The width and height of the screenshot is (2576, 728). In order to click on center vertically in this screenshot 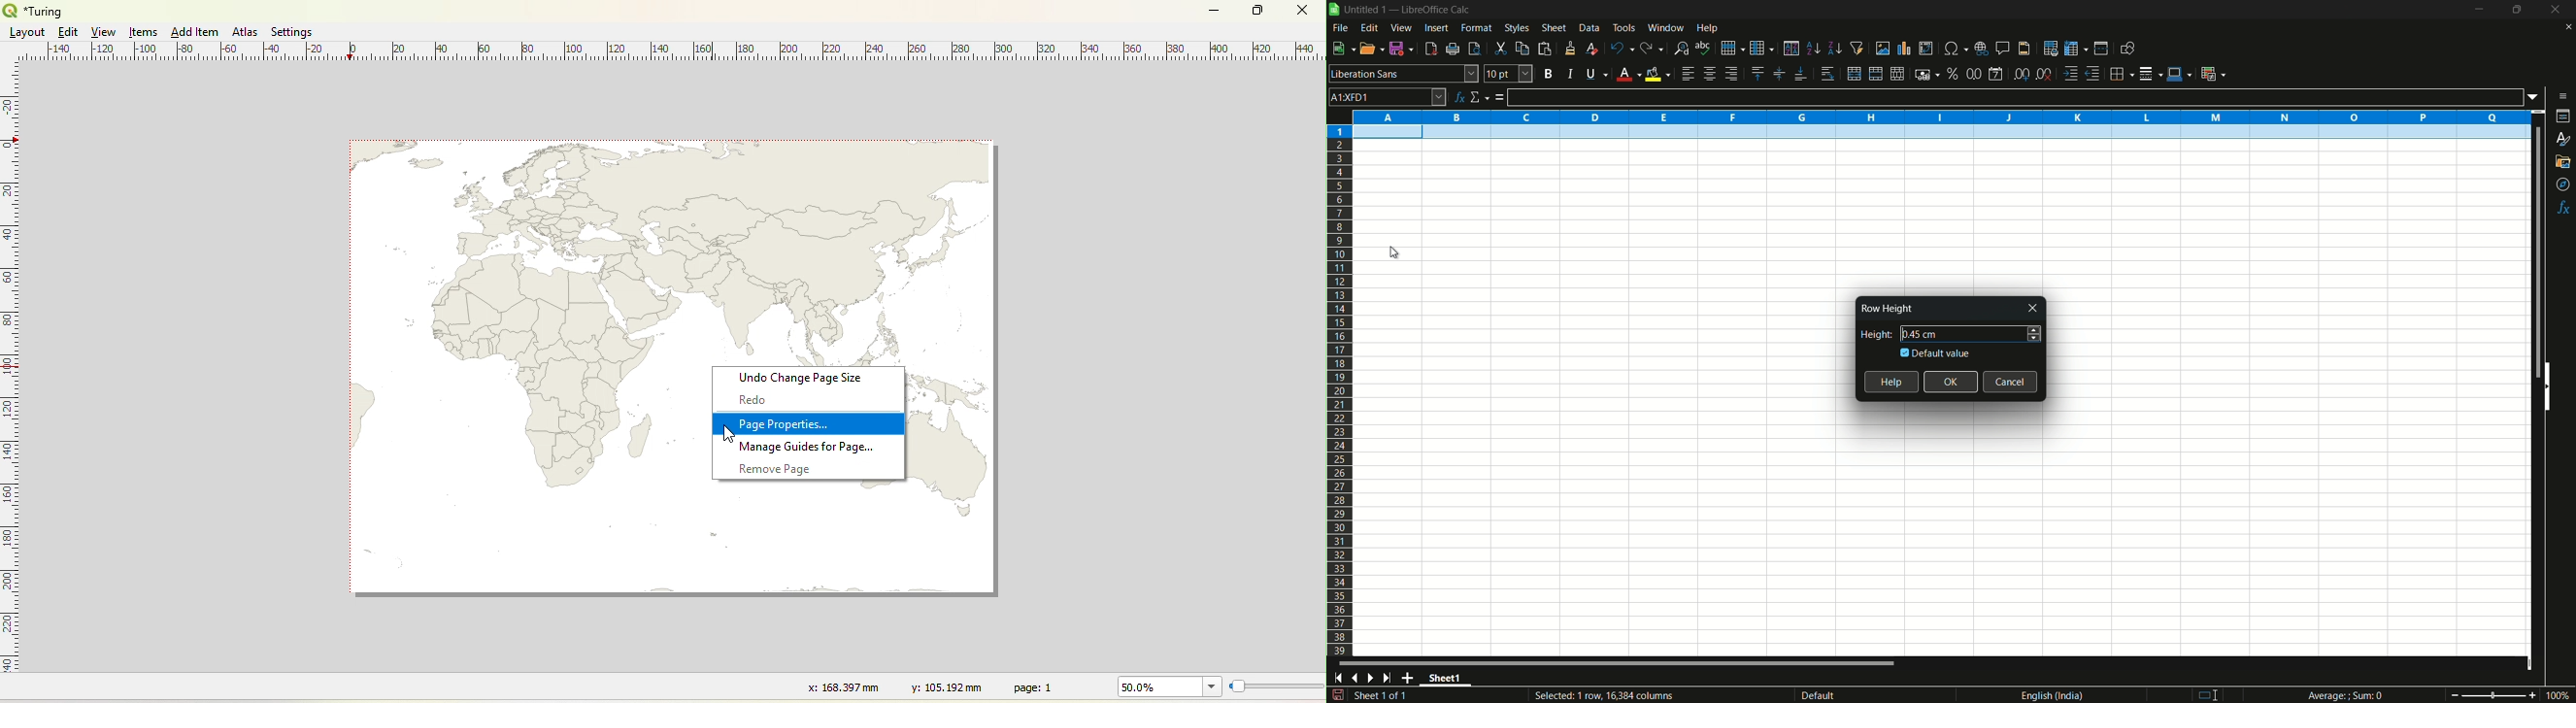, I will do `click(1777, 74)`.